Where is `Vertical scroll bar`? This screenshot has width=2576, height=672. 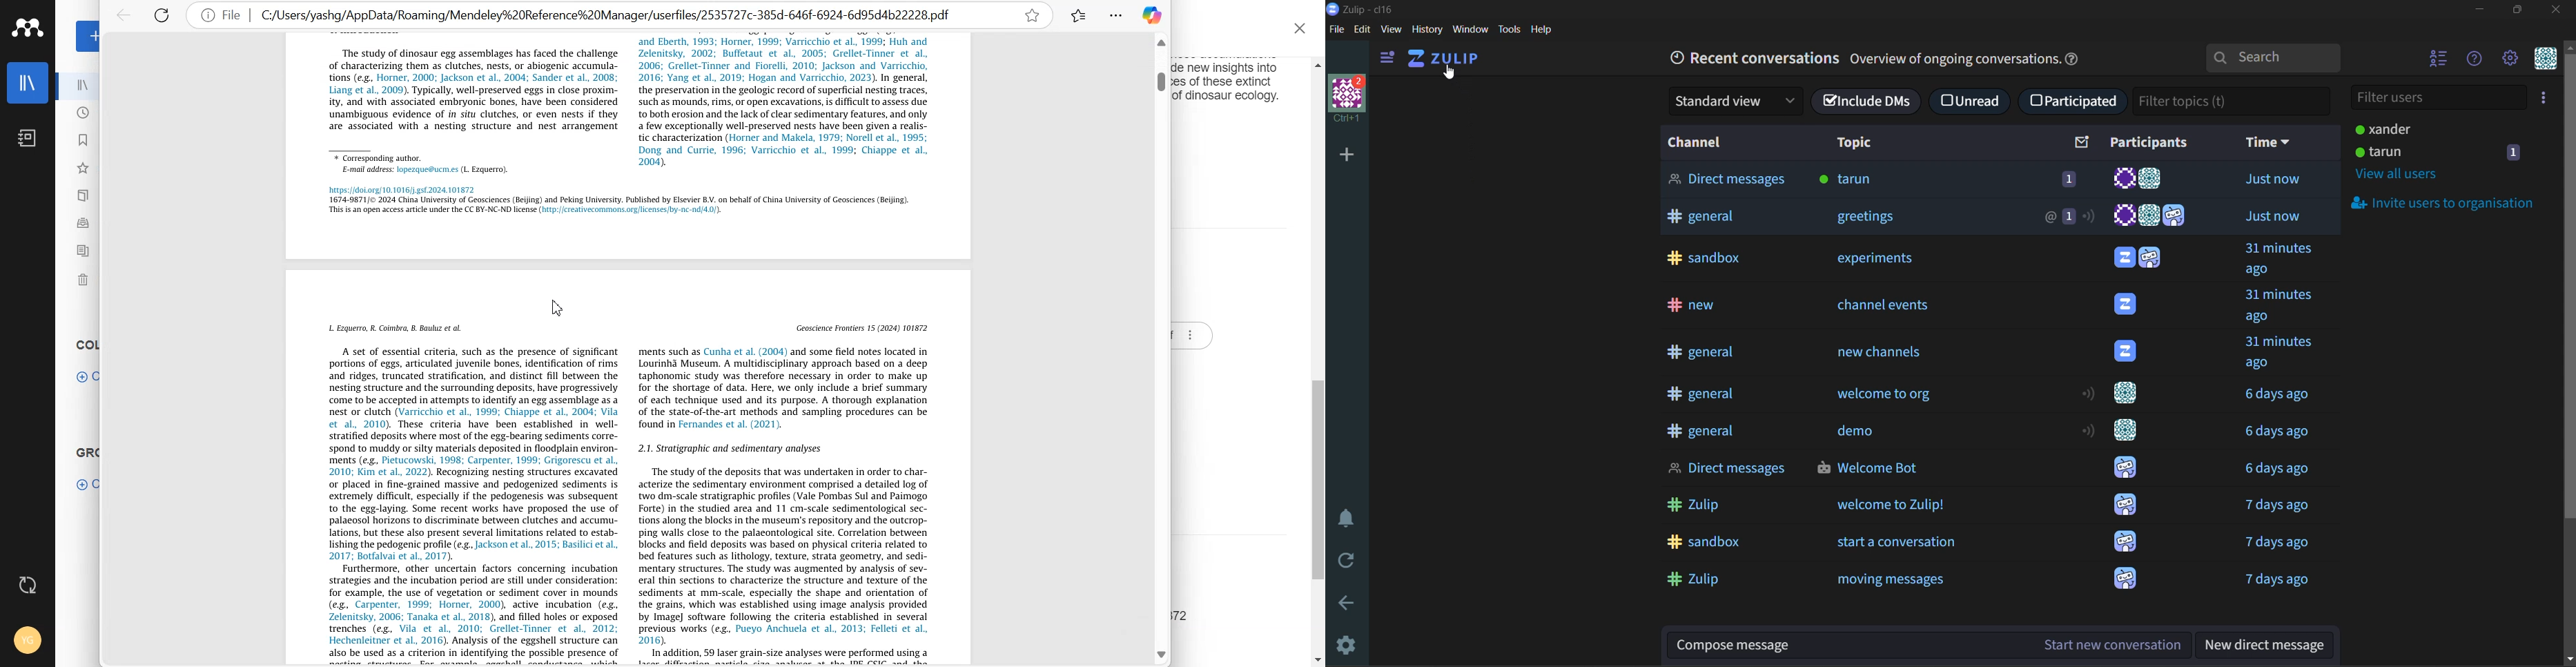
Vertical scroll bar is located at coordinates (1159, 82).